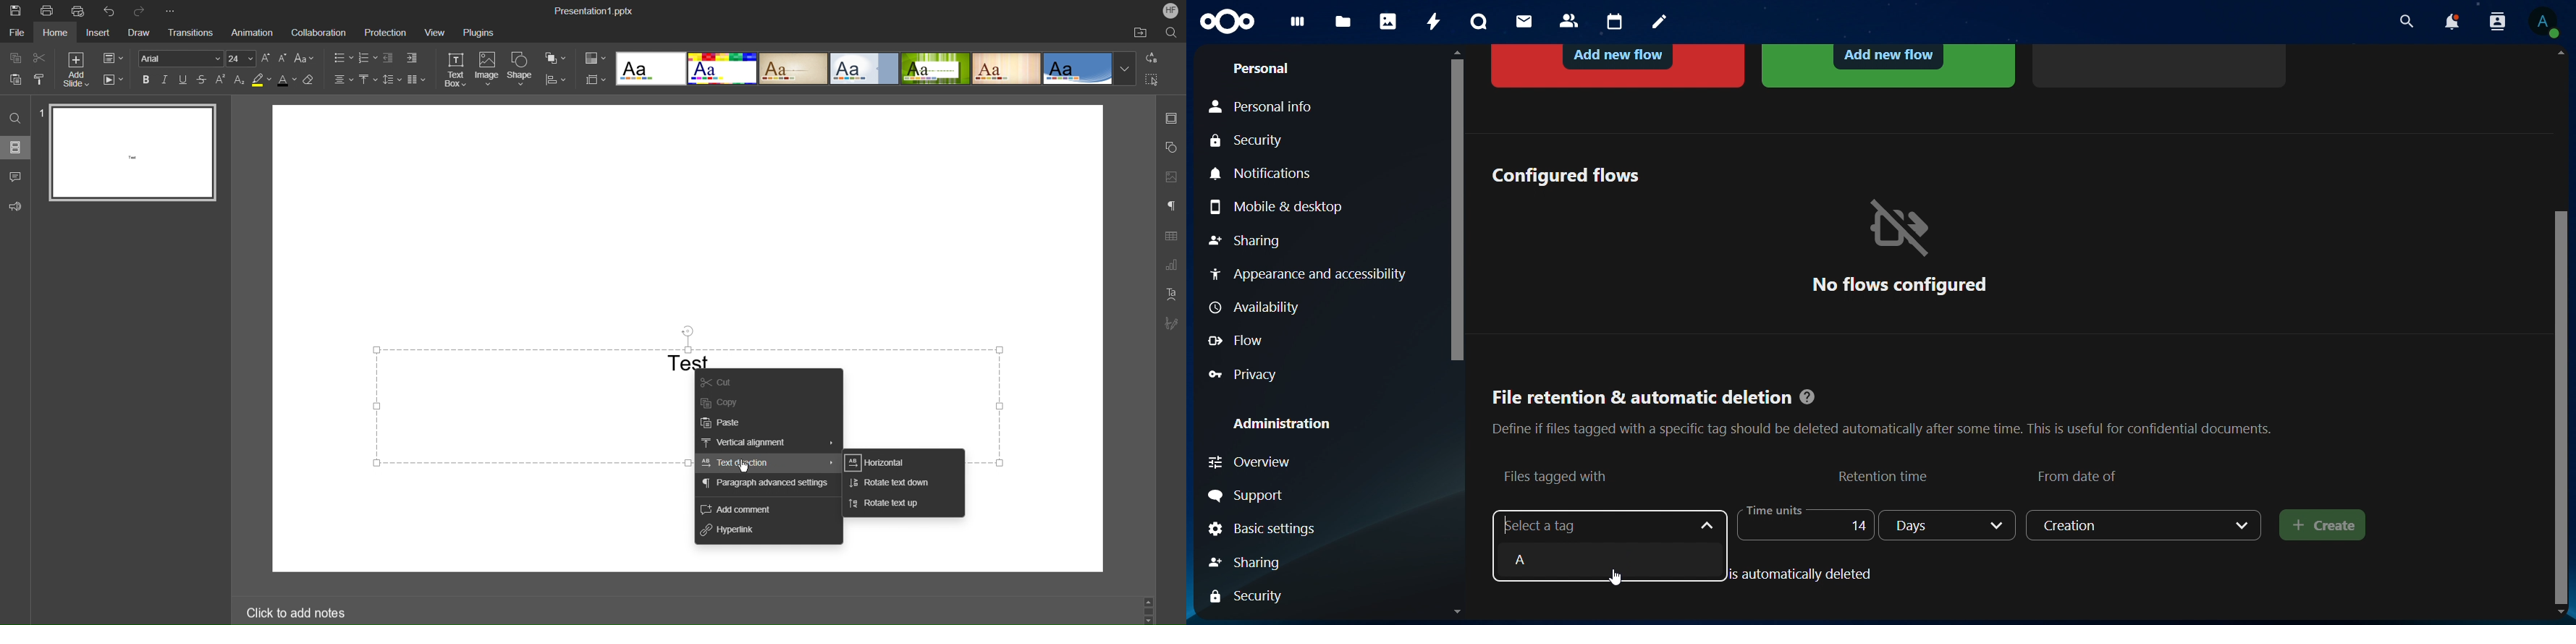 The width and height of the screenshot is (2576, 644). I want to click on scrollbar, so click(2564, 404).